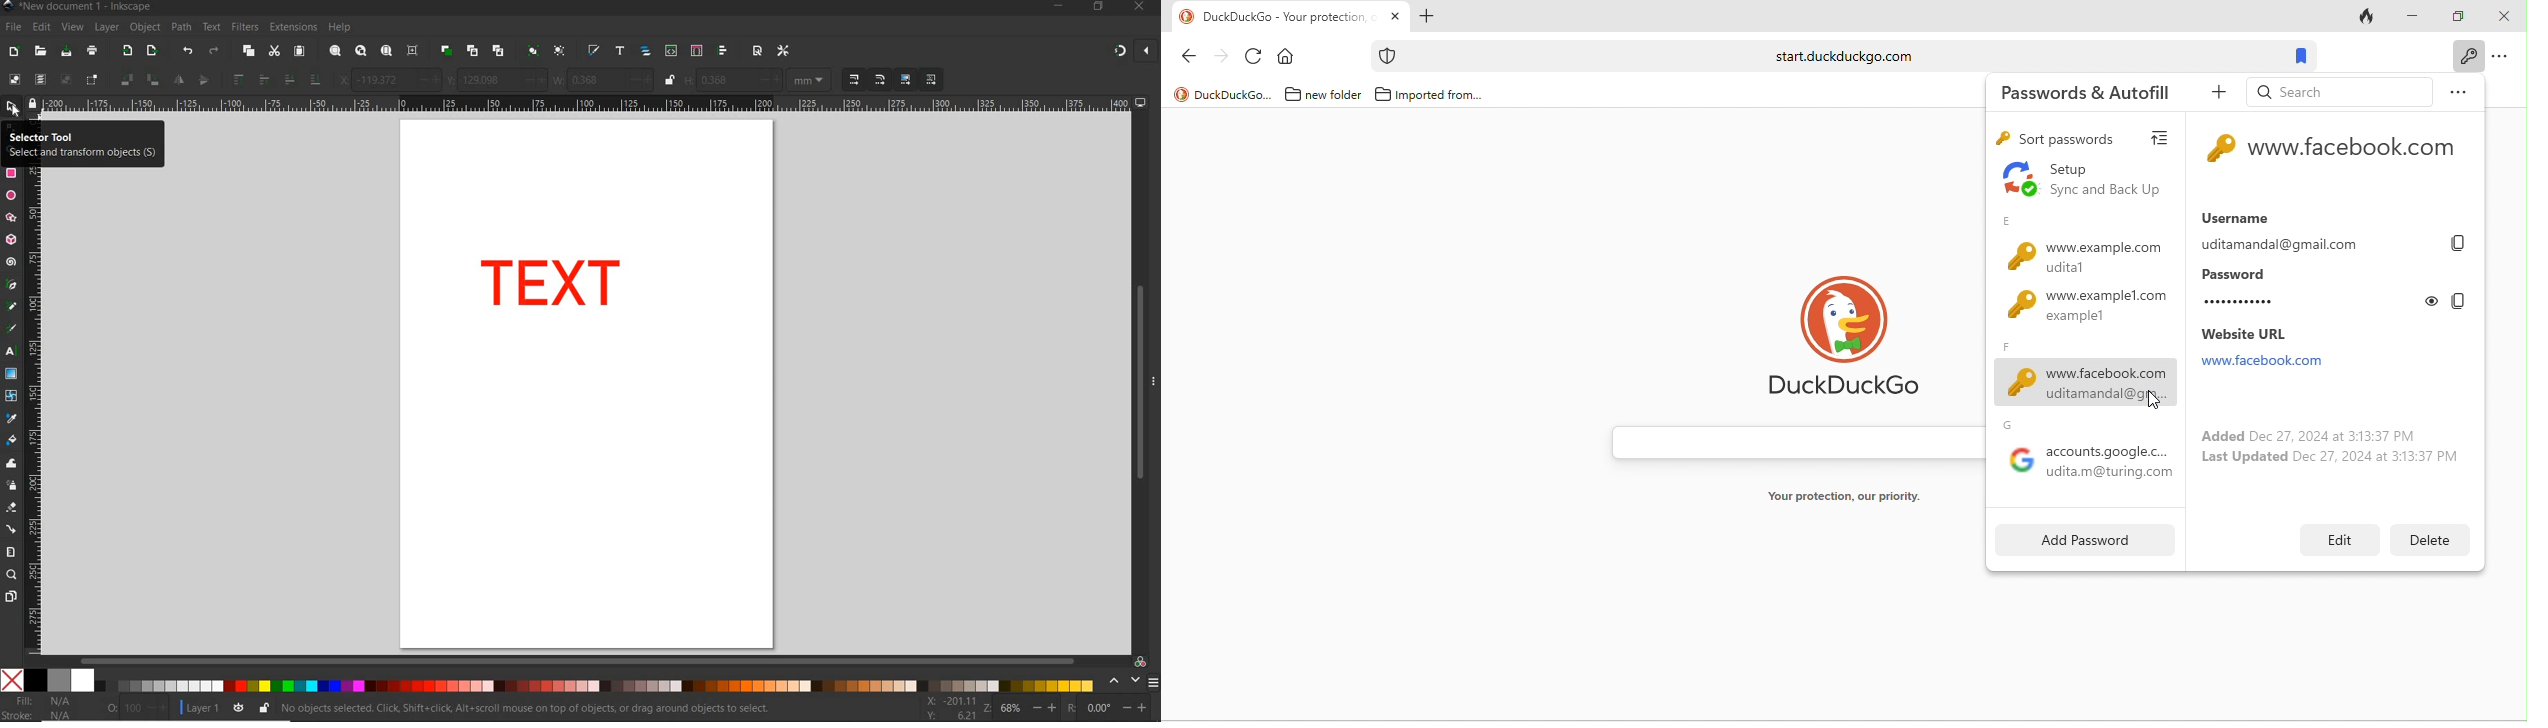 The image size is (2548, 728). Describe the element at coordinates (72, 28) in the screenshot. I see `VIEW` at that location.